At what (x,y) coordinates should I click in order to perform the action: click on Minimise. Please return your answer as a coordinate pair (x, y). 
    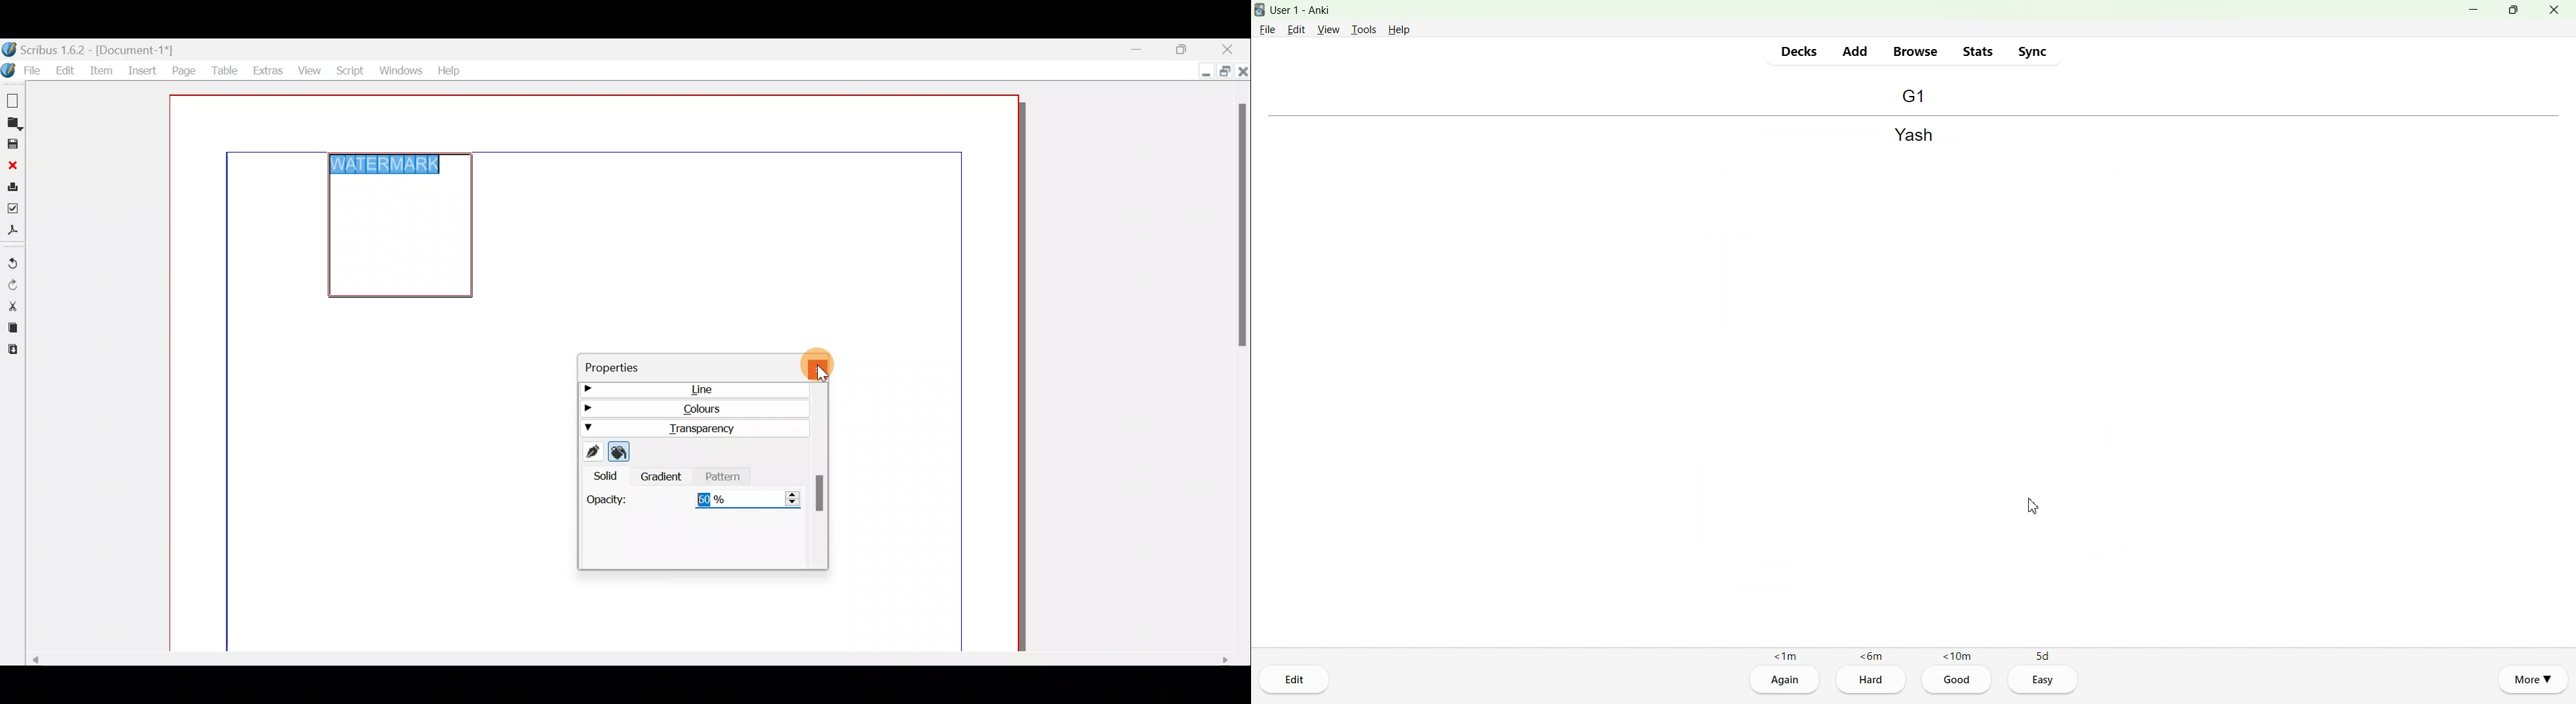
    Looking at the image, I should click on (1140, 48).